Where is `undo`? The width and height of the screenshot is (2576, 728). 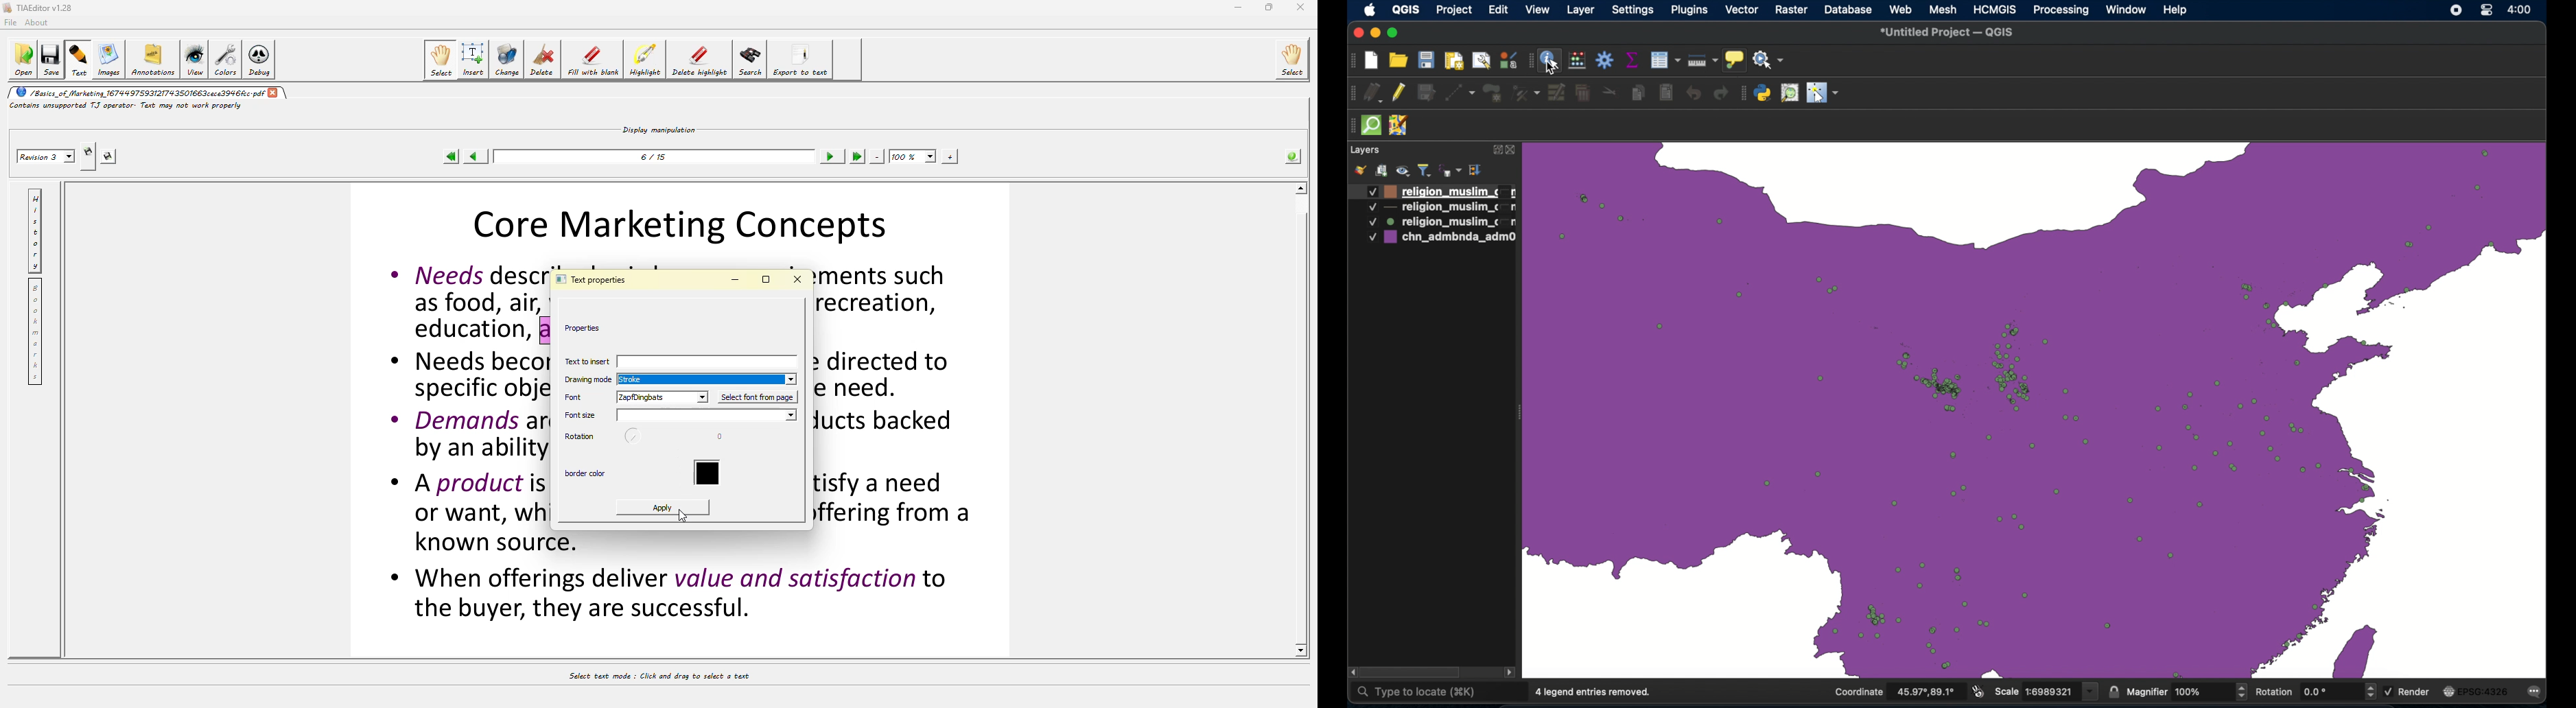 undo is located at coordinates (1696, 95).